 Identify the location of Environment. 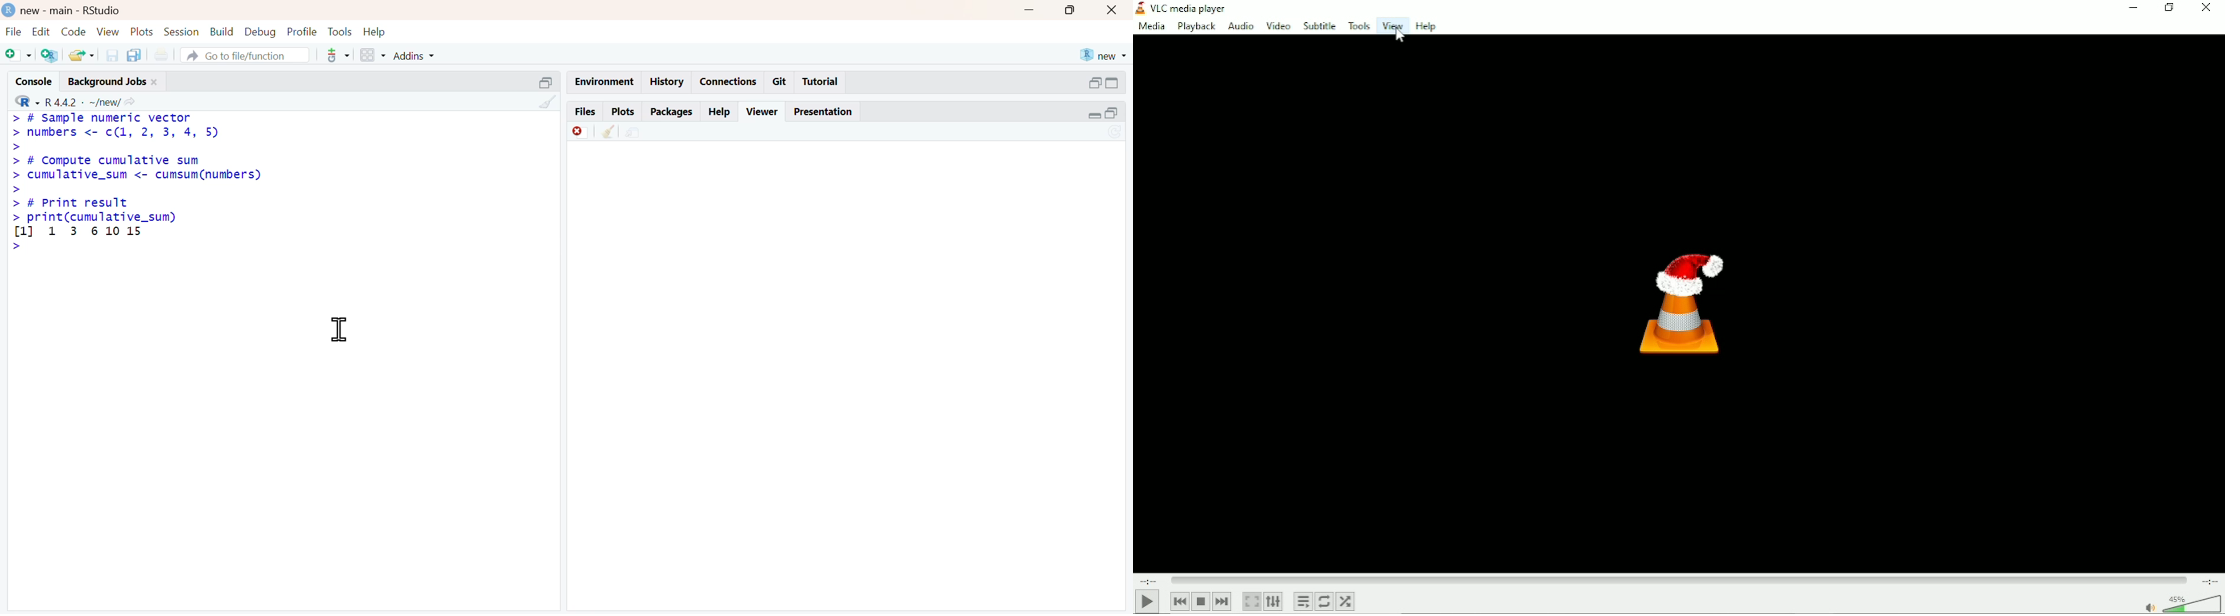
(605, 82).